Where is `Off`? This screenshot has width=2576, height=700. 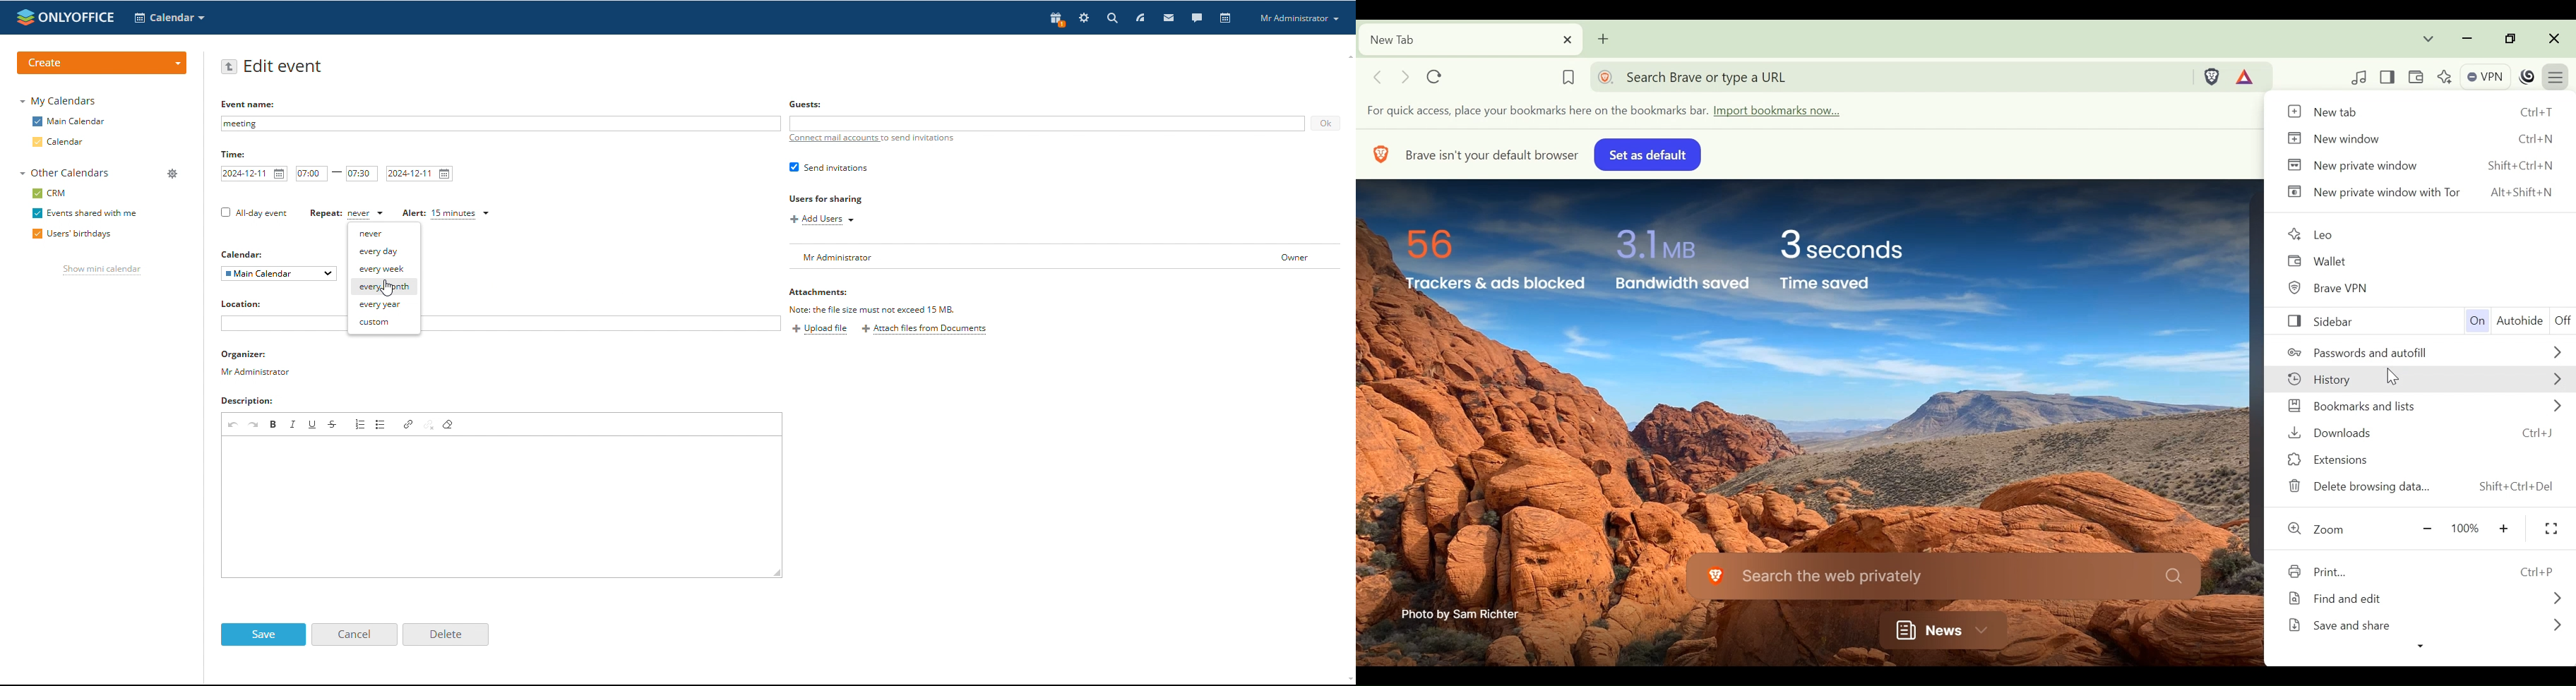
Off is located at coordinates (2563, 321).